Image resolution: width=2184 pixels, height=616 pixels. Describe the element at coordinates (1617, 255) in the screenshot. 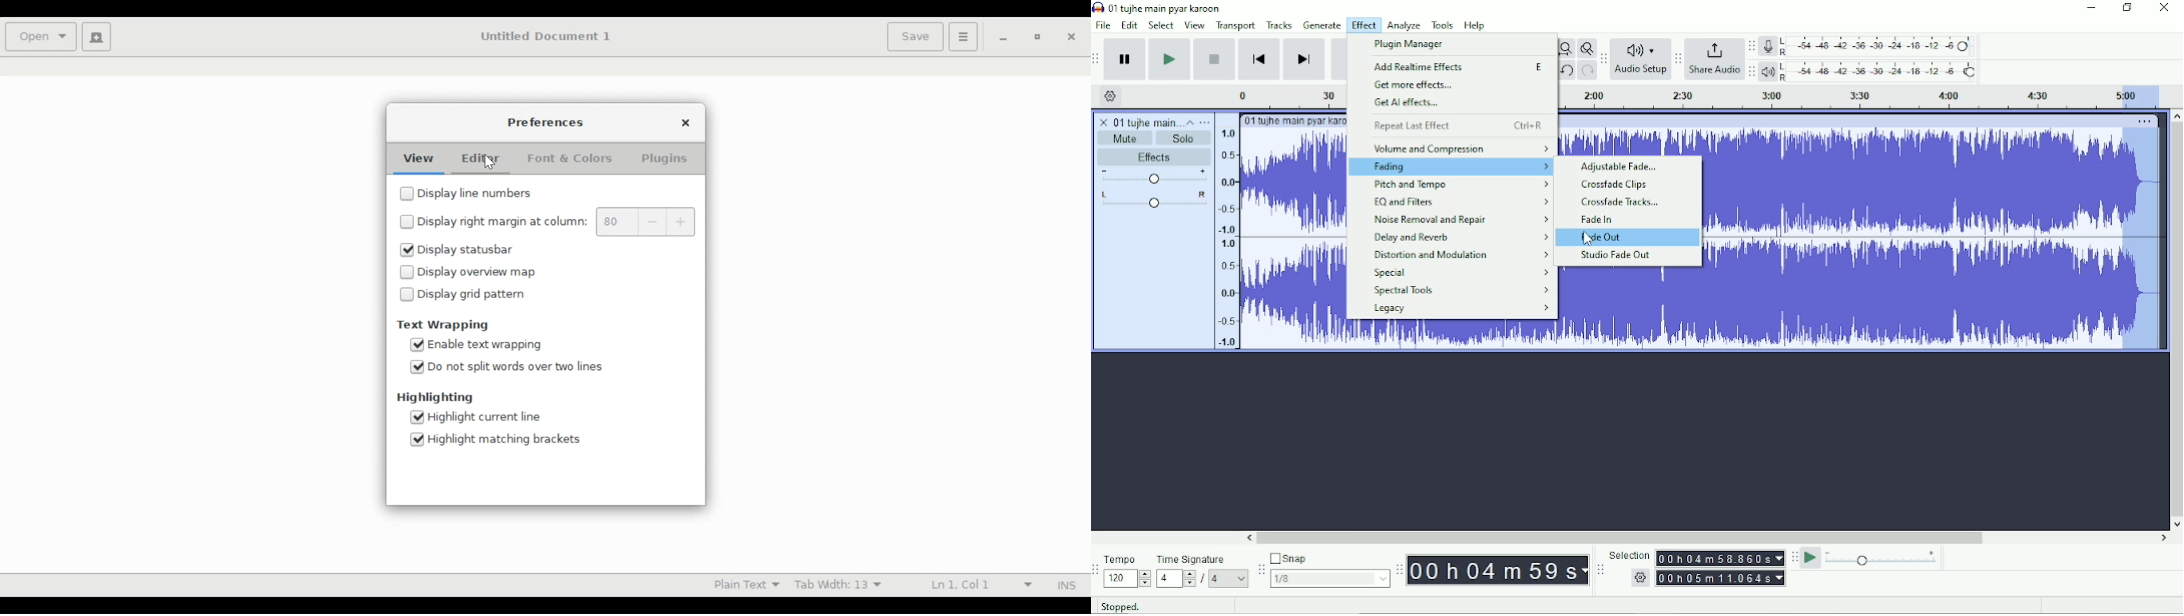

I see `Studio Fade Out` at that location.